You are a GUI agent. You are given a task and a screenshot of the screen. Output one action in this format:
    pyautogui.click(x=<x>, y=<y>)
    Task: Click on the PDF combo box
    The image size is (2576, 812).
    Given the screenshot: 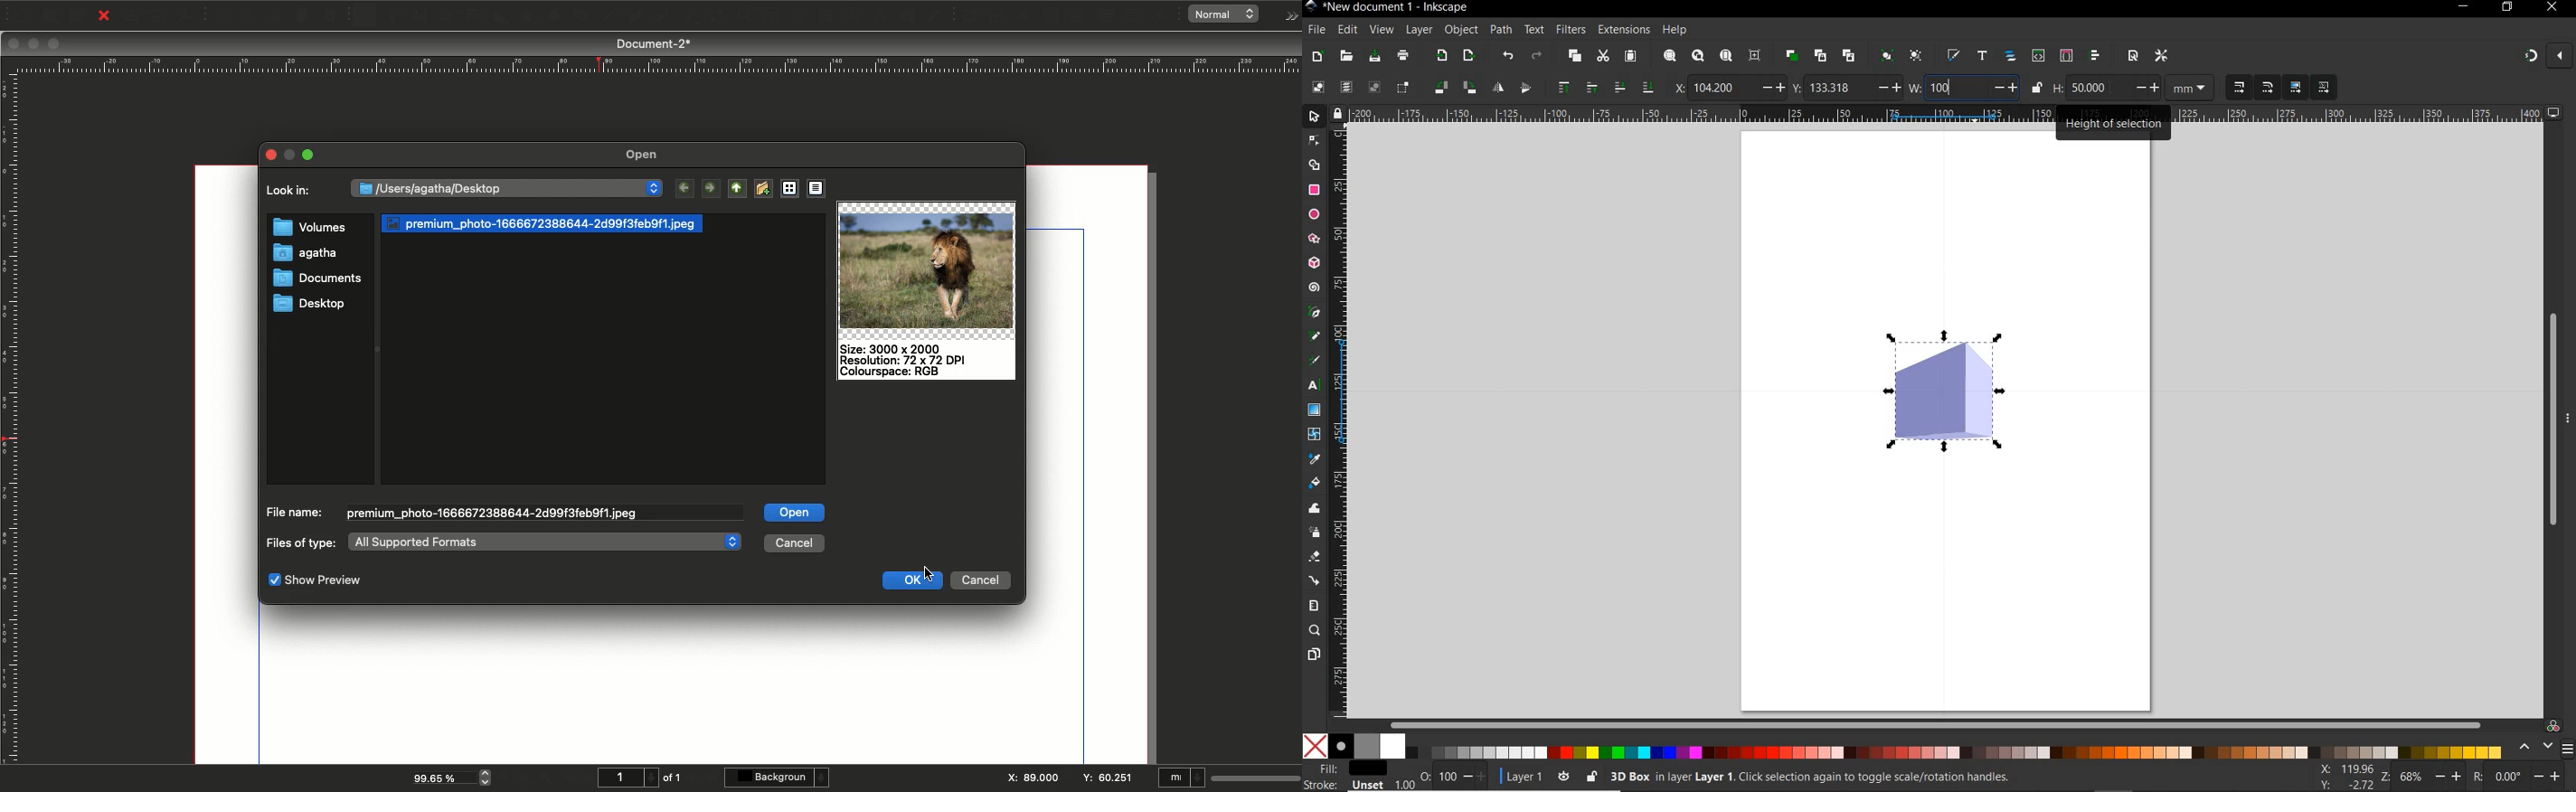 What is the action you would take?
    pyautogui.click(x=1076, y=16)
    